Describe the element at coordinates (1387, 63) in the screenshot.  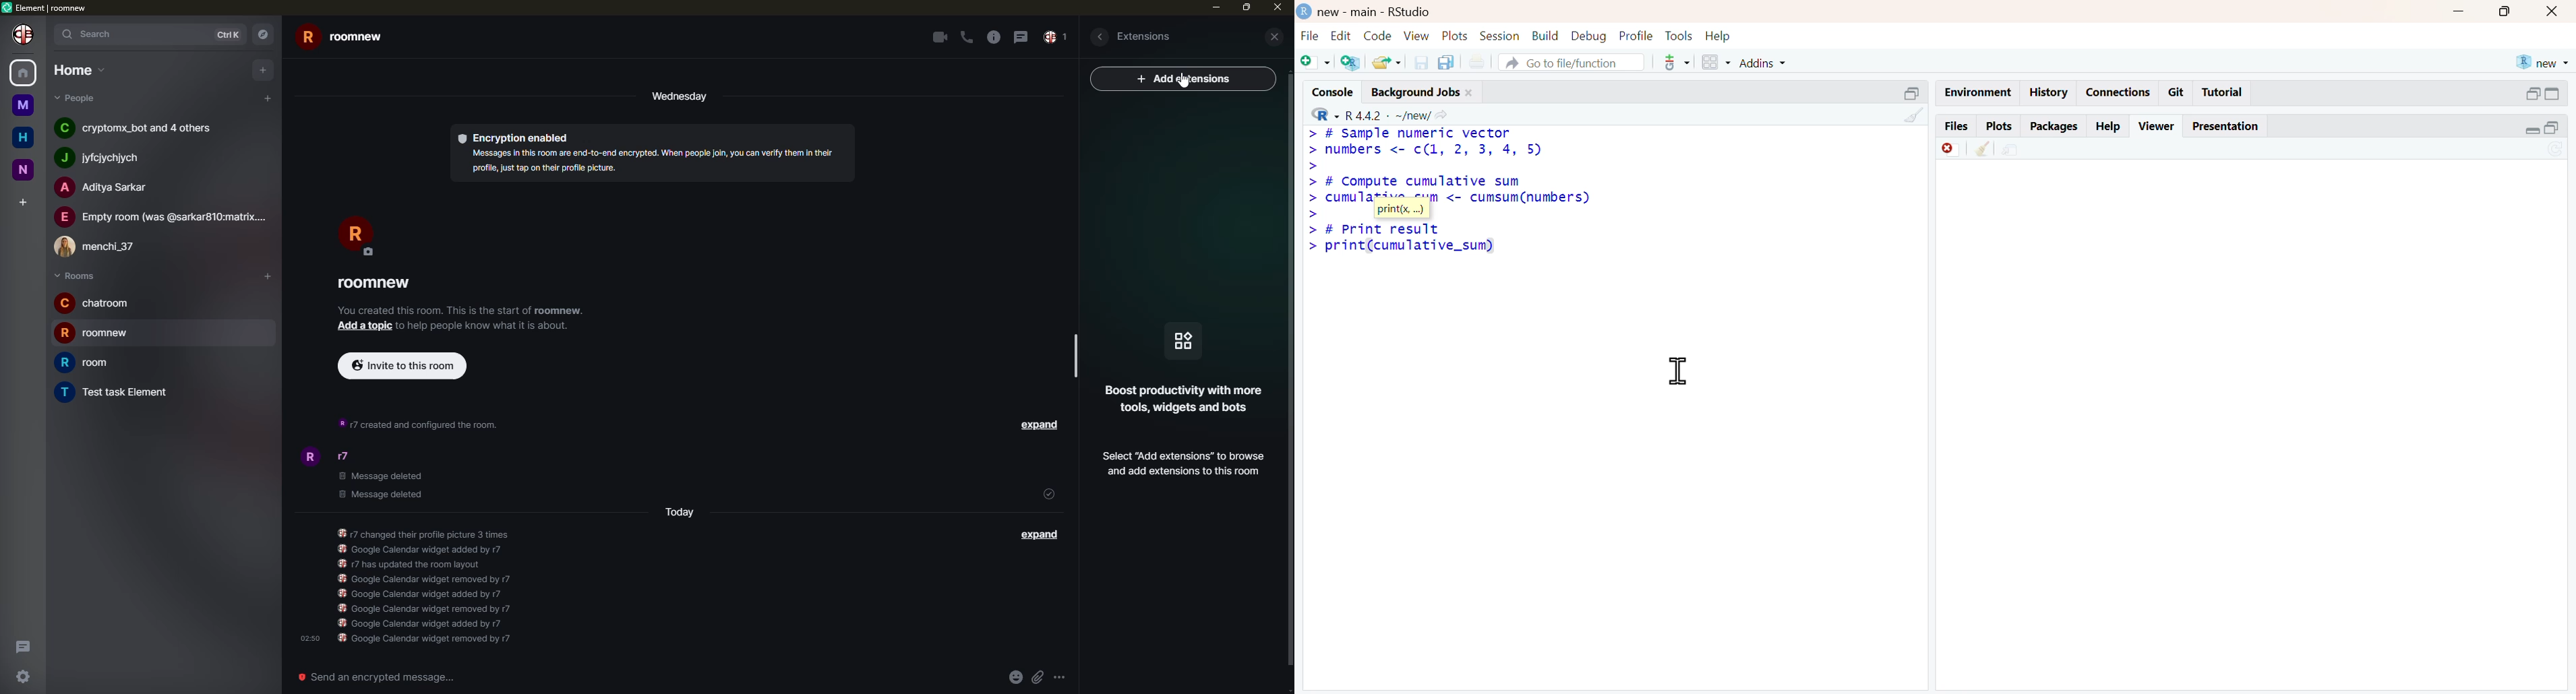
I see `share folder as` at that location.